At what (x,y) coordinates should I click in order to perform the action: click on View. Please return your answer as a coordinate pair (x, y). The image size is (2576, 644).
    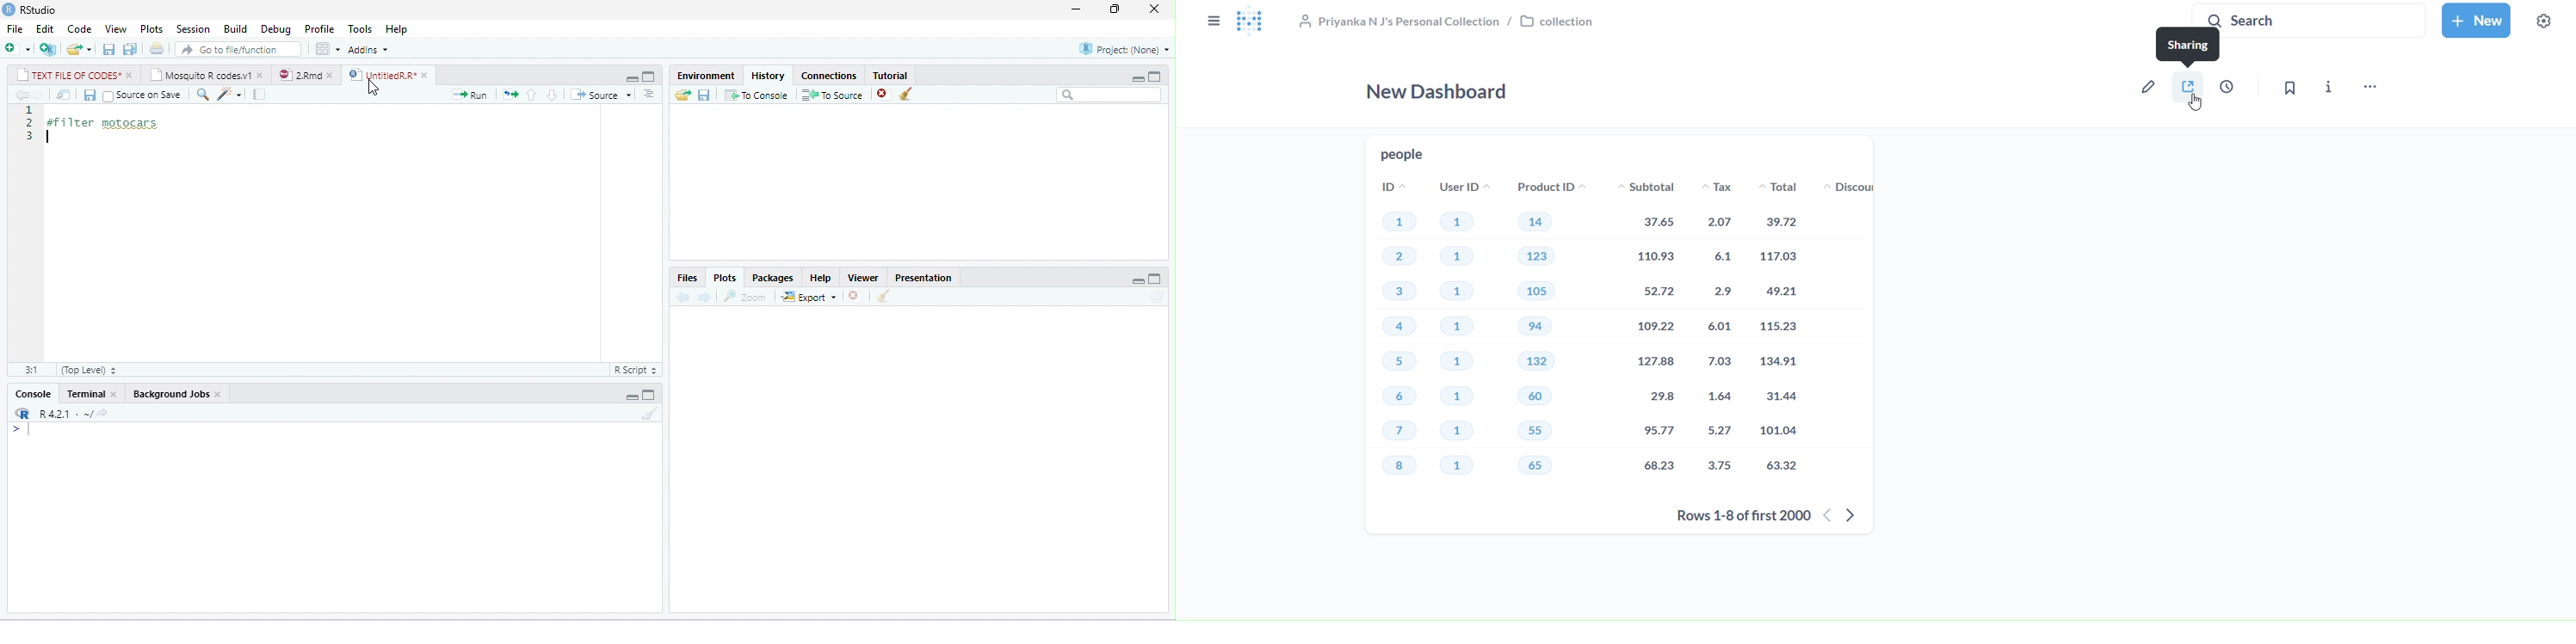
    Looking at the image, I should click on (116, 28).